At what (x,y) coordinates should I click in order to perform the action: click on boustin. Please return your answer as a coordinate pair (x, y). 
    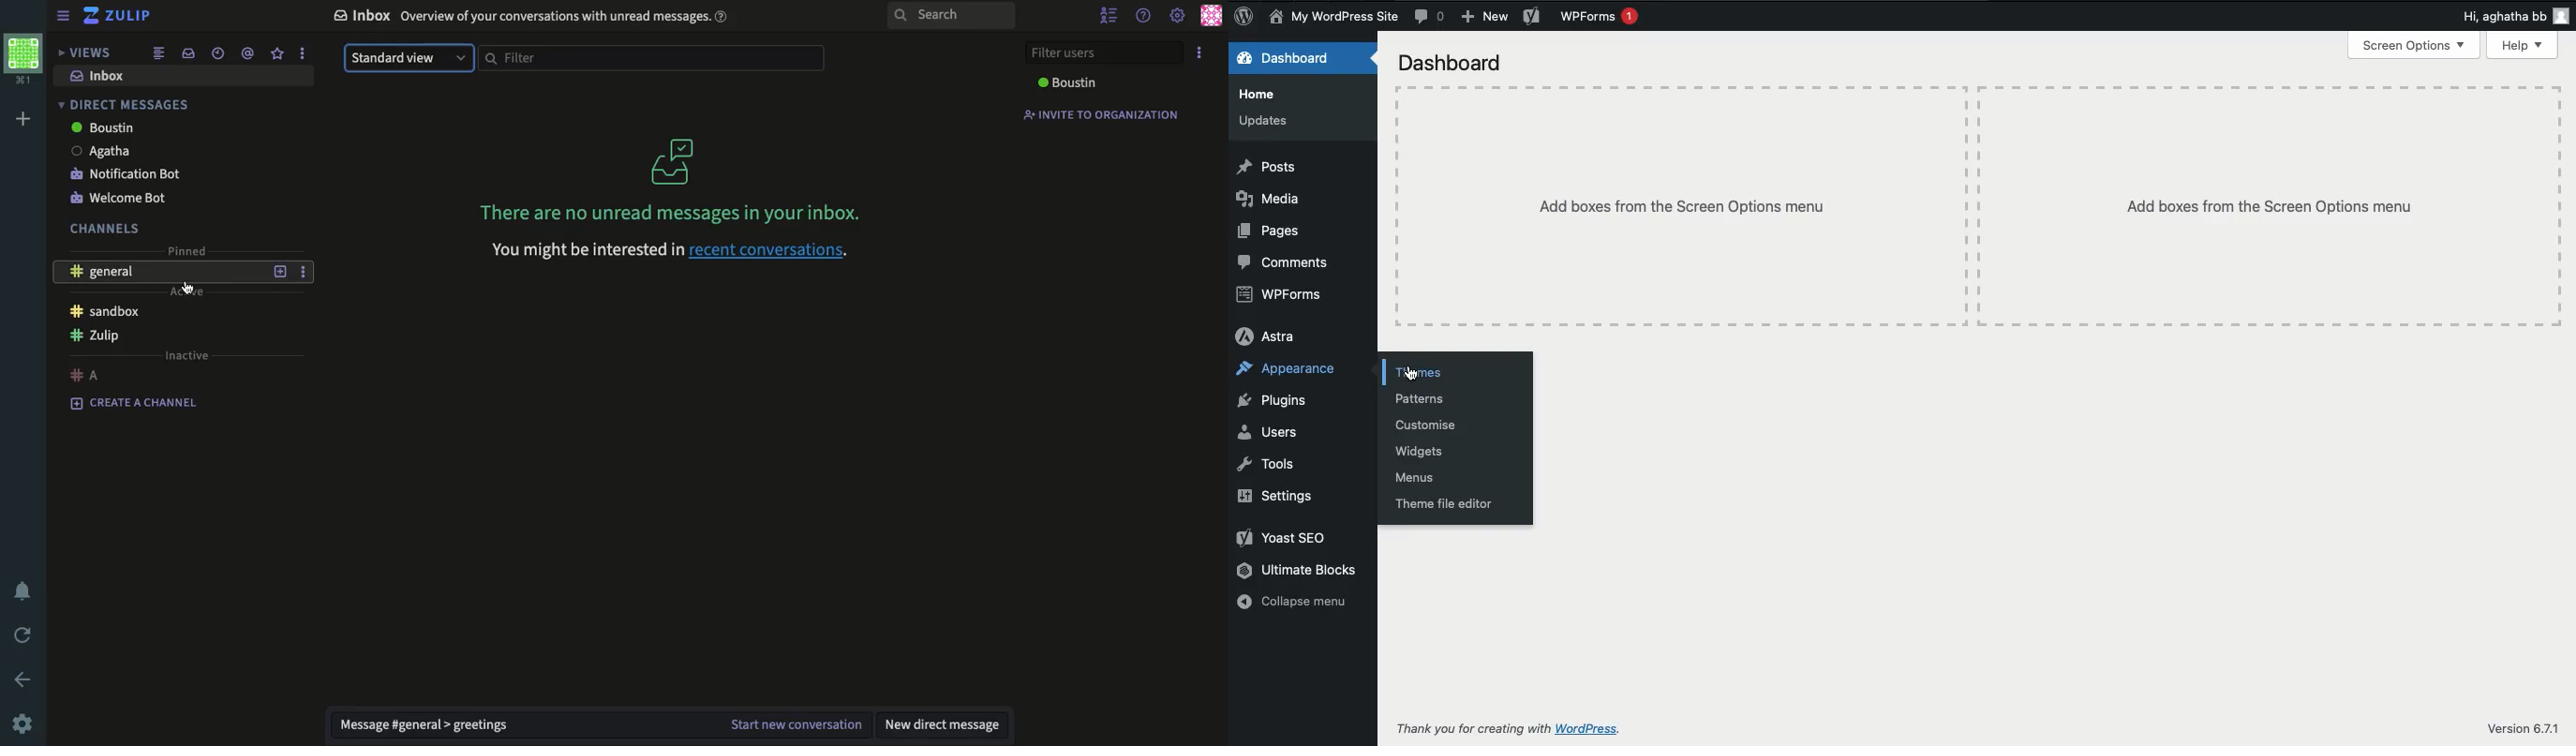
    Looking at the image, I should click on (1071, 84).